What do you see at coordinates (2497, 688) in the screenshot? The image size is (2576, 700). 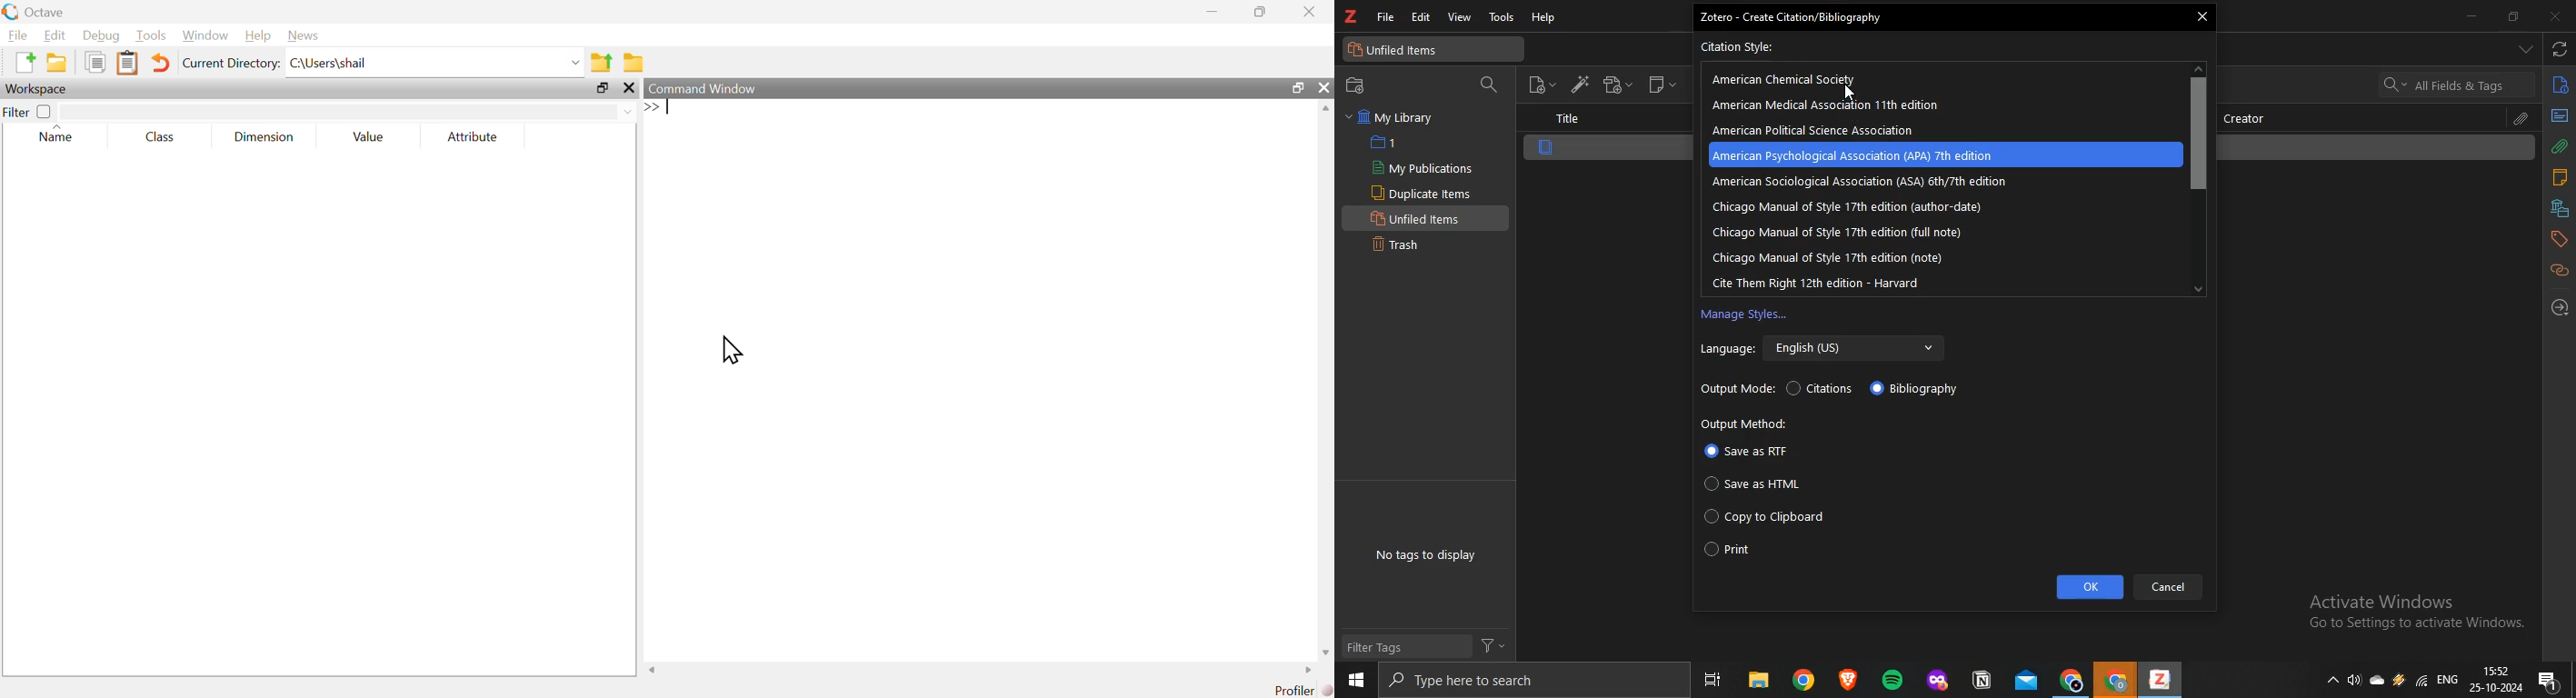 I see `date` at bounding box center [2497, 688].